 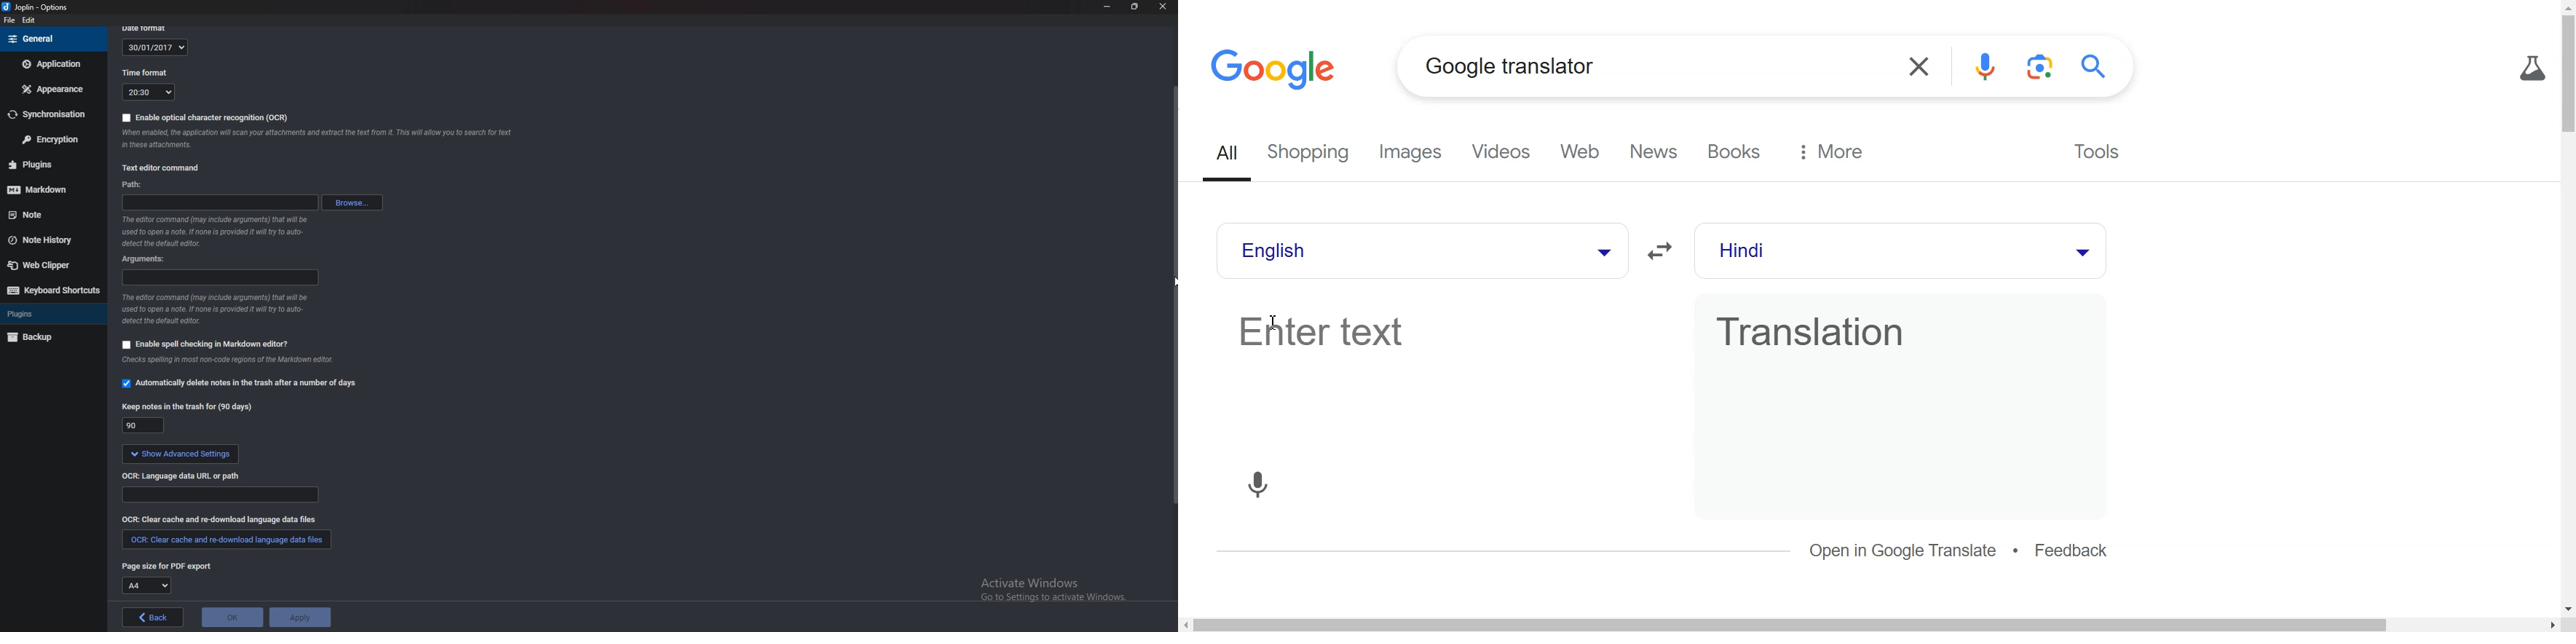 What do you see at coordinates (182, 477) in the screenshot?
I see `o C R language data url or path` at bounding box center [182, 477].